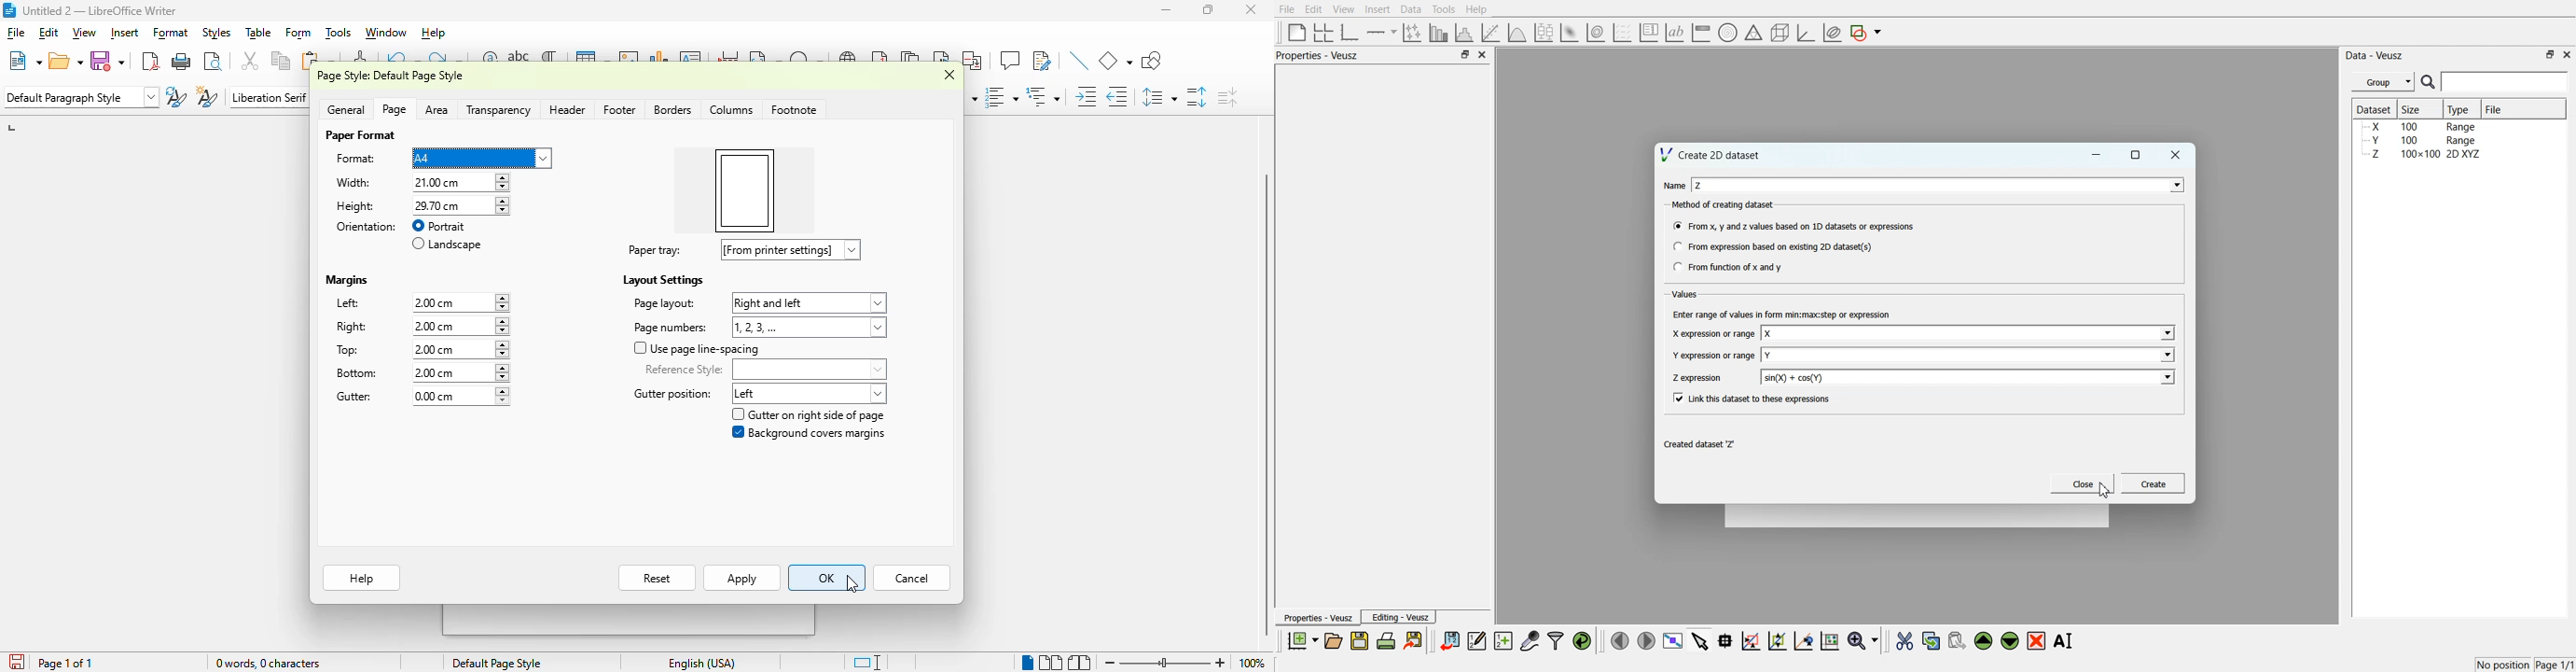 This screenshot has height=672, width=2576. What do you see at coordinates (1932, 640) in the screenshot?
I see `Copy the selected widget` at bounding box center [1932, 640].